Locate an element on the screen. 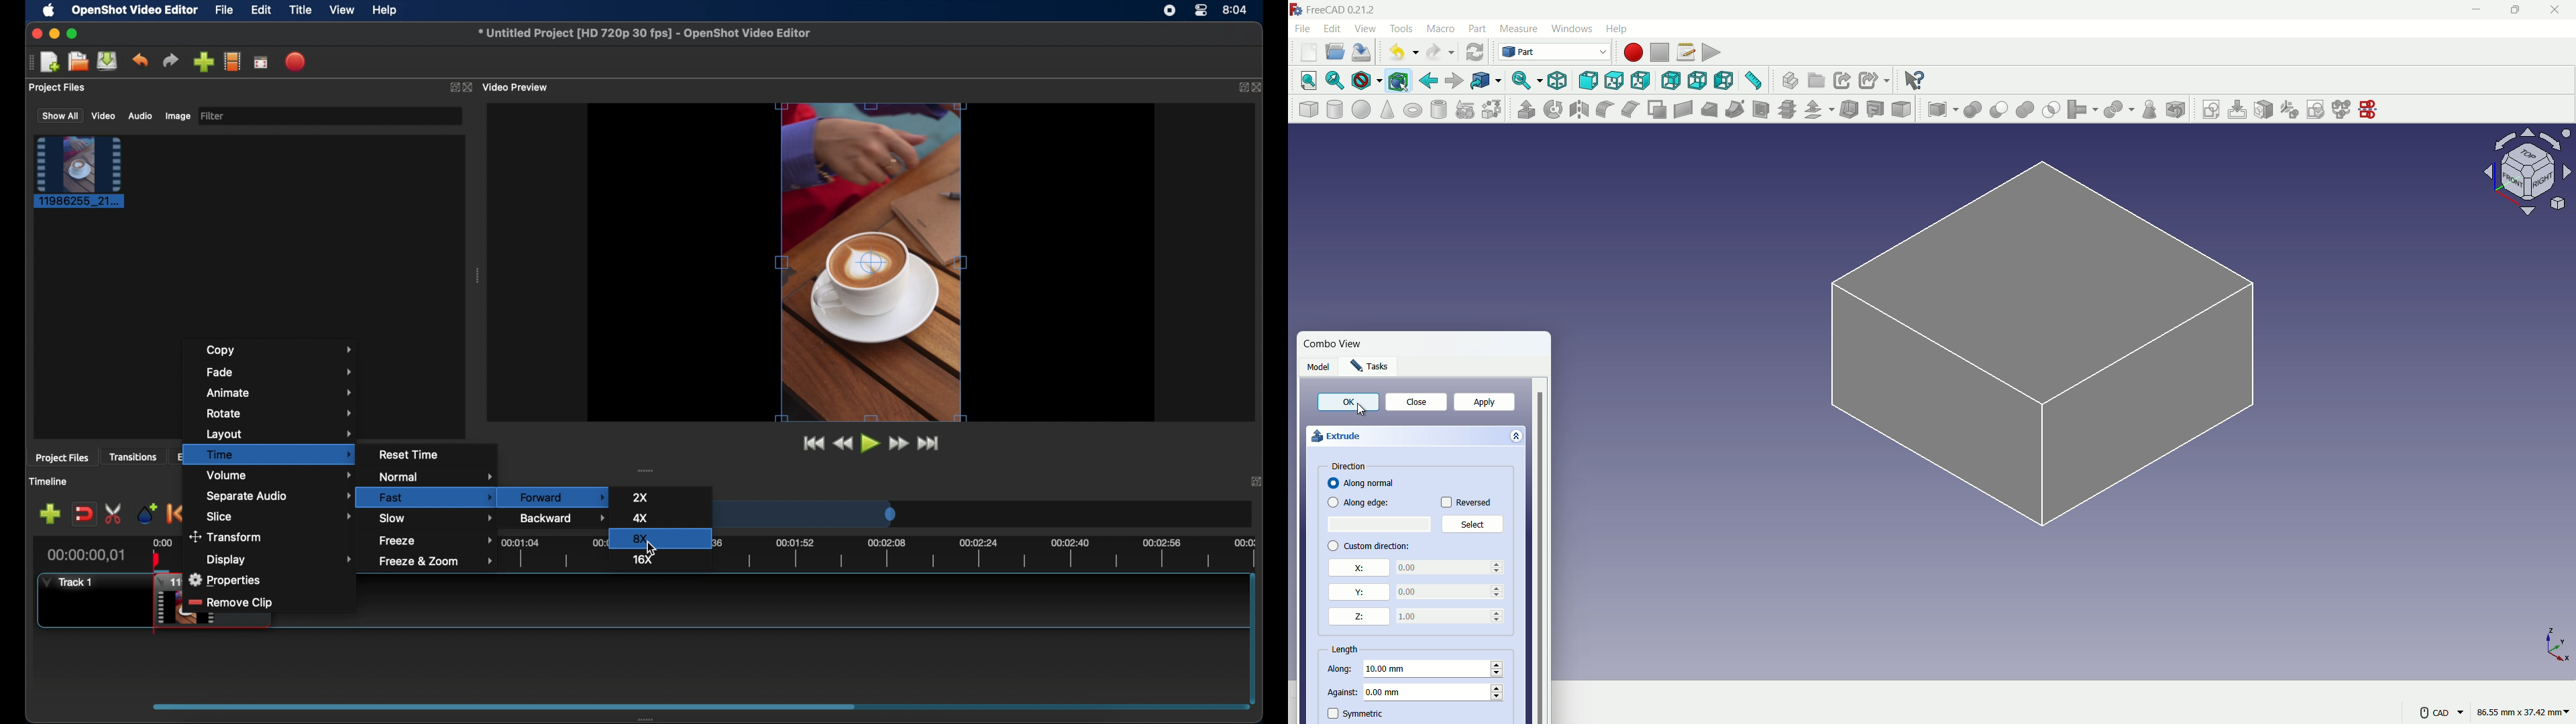 This screenshot has width=2576, height=728. layoutmenu is located at coordinates (279, 433).